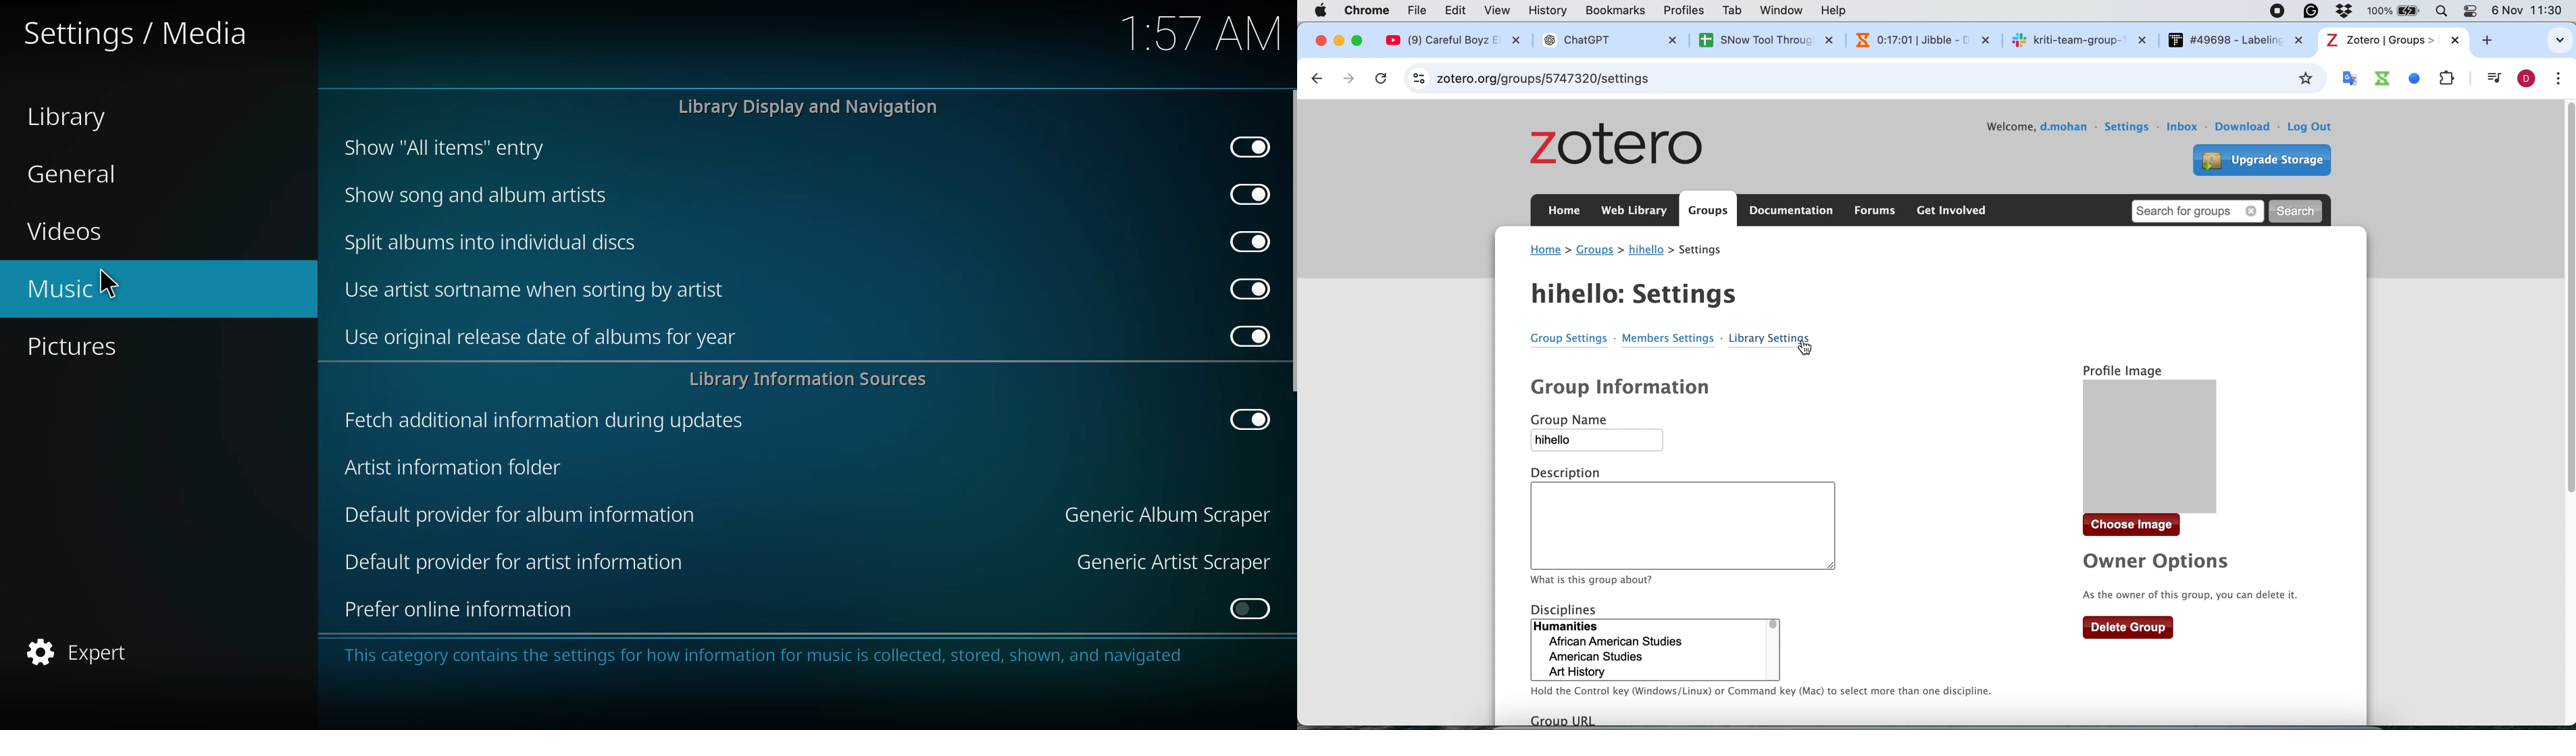 This screenshot has height=756, width=2576. Describe the element at coordinates (538, 290) in the screenshot. I see `use artist sortname when sorting` at that location.